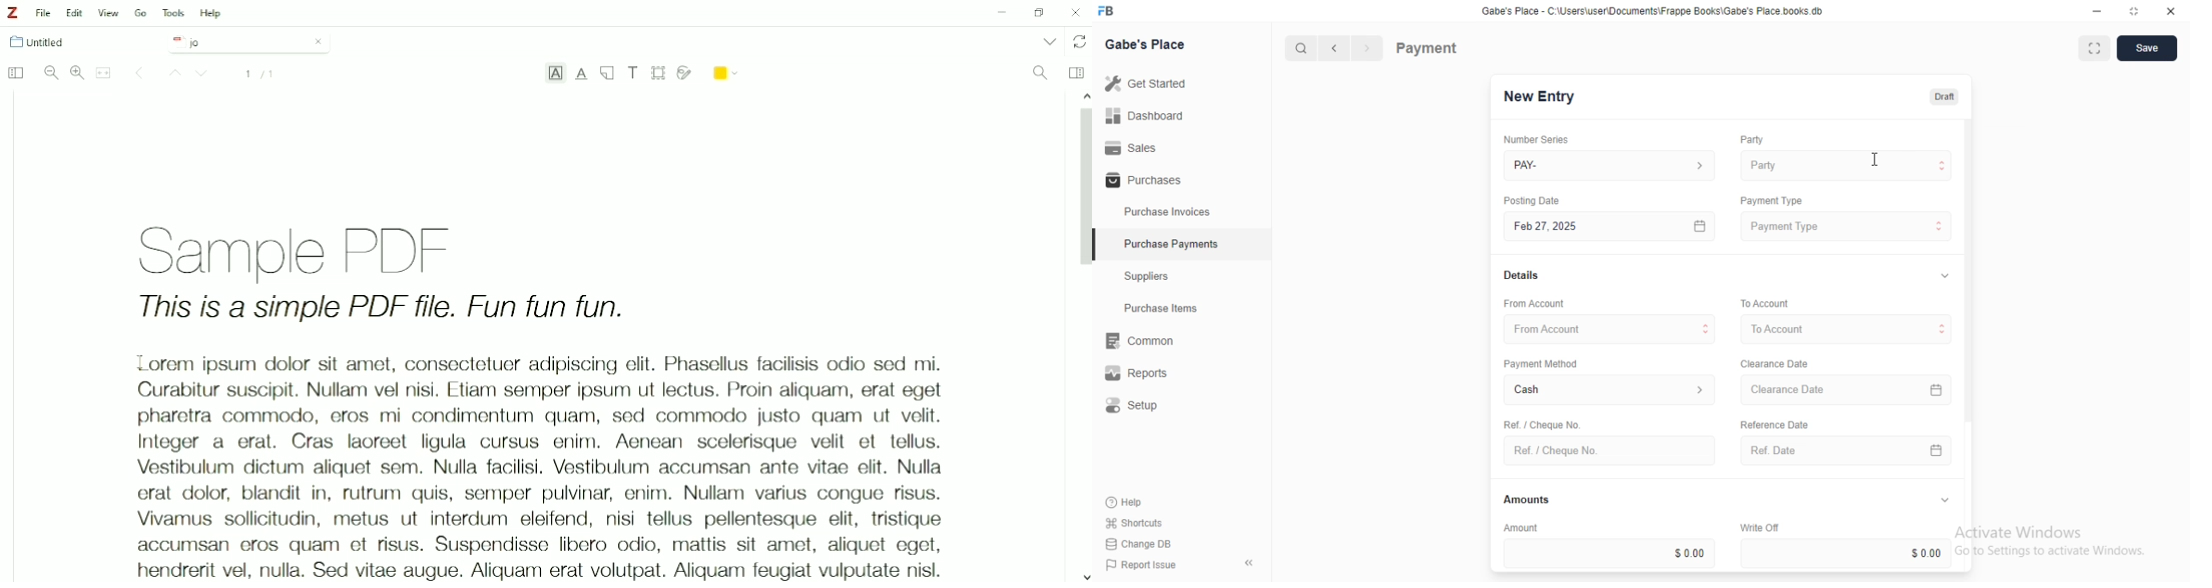 The image size is (2212, 588). Describe the element at coordinates (1609, 451) in the screenshot. I see `Ref. / Cheque No.` at that location.